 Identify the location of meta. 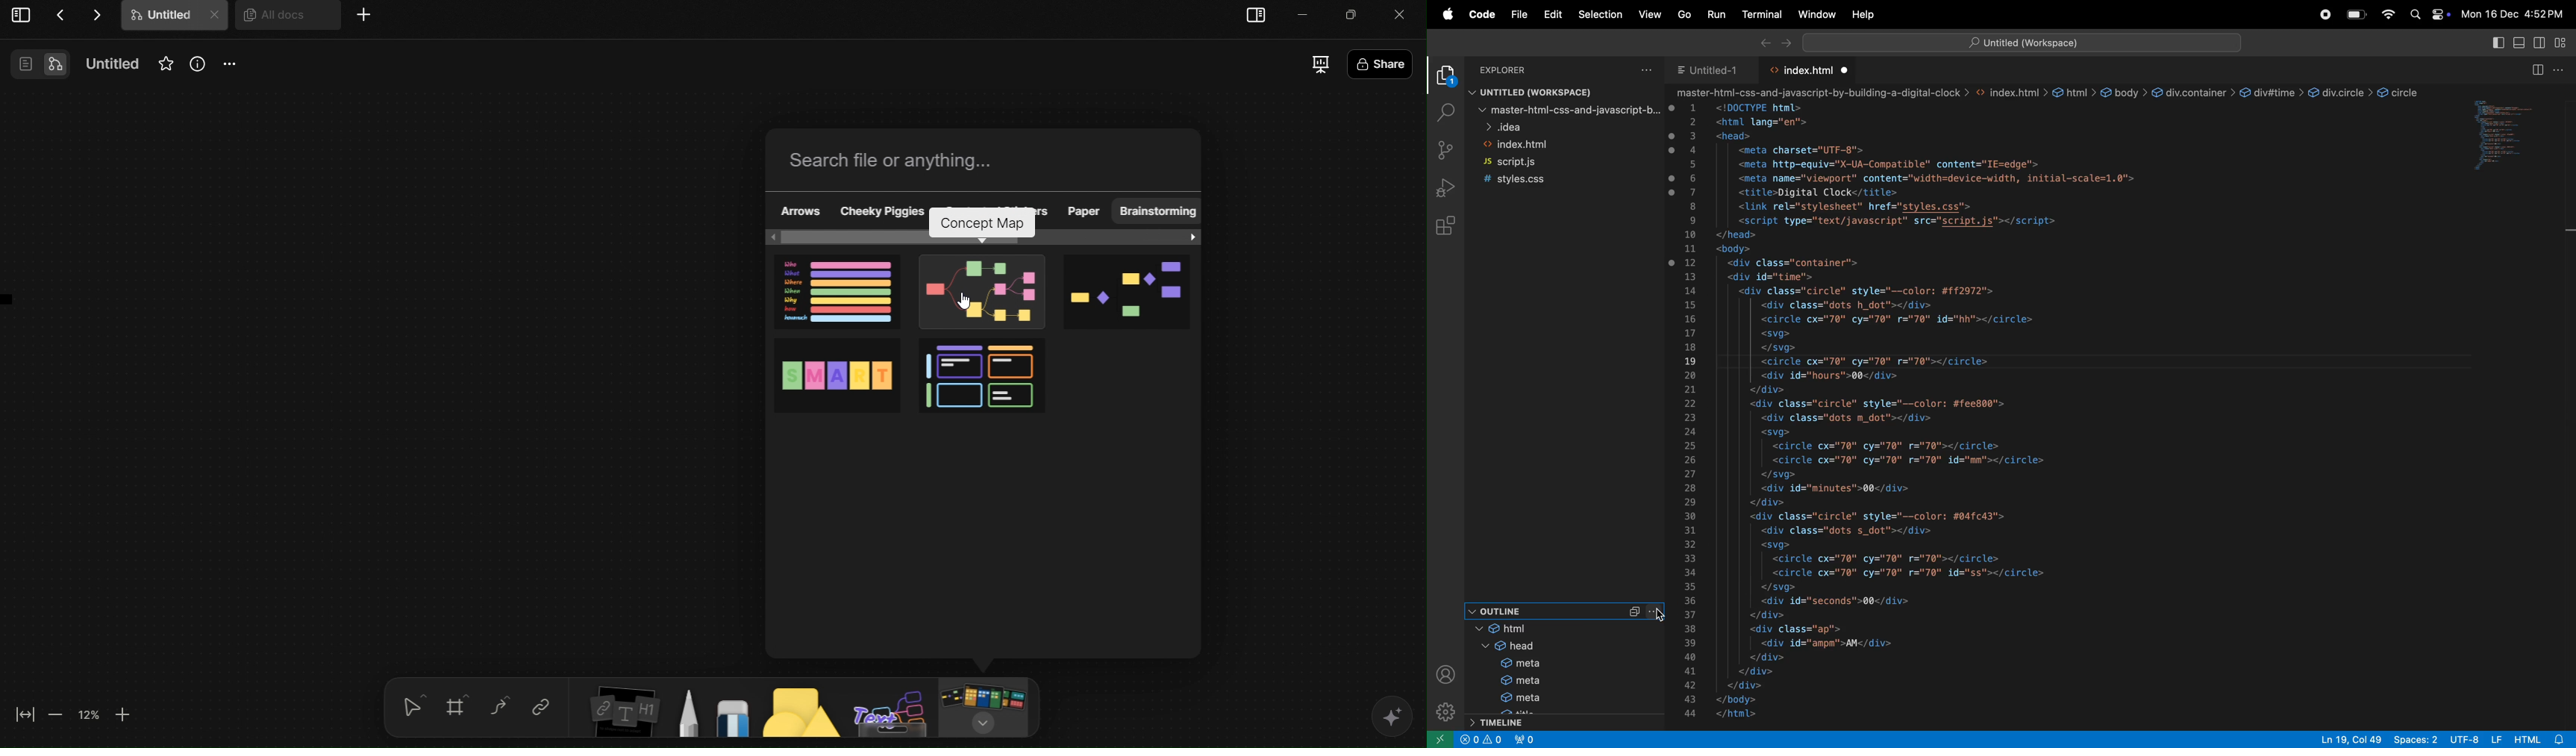
(1513, 681).